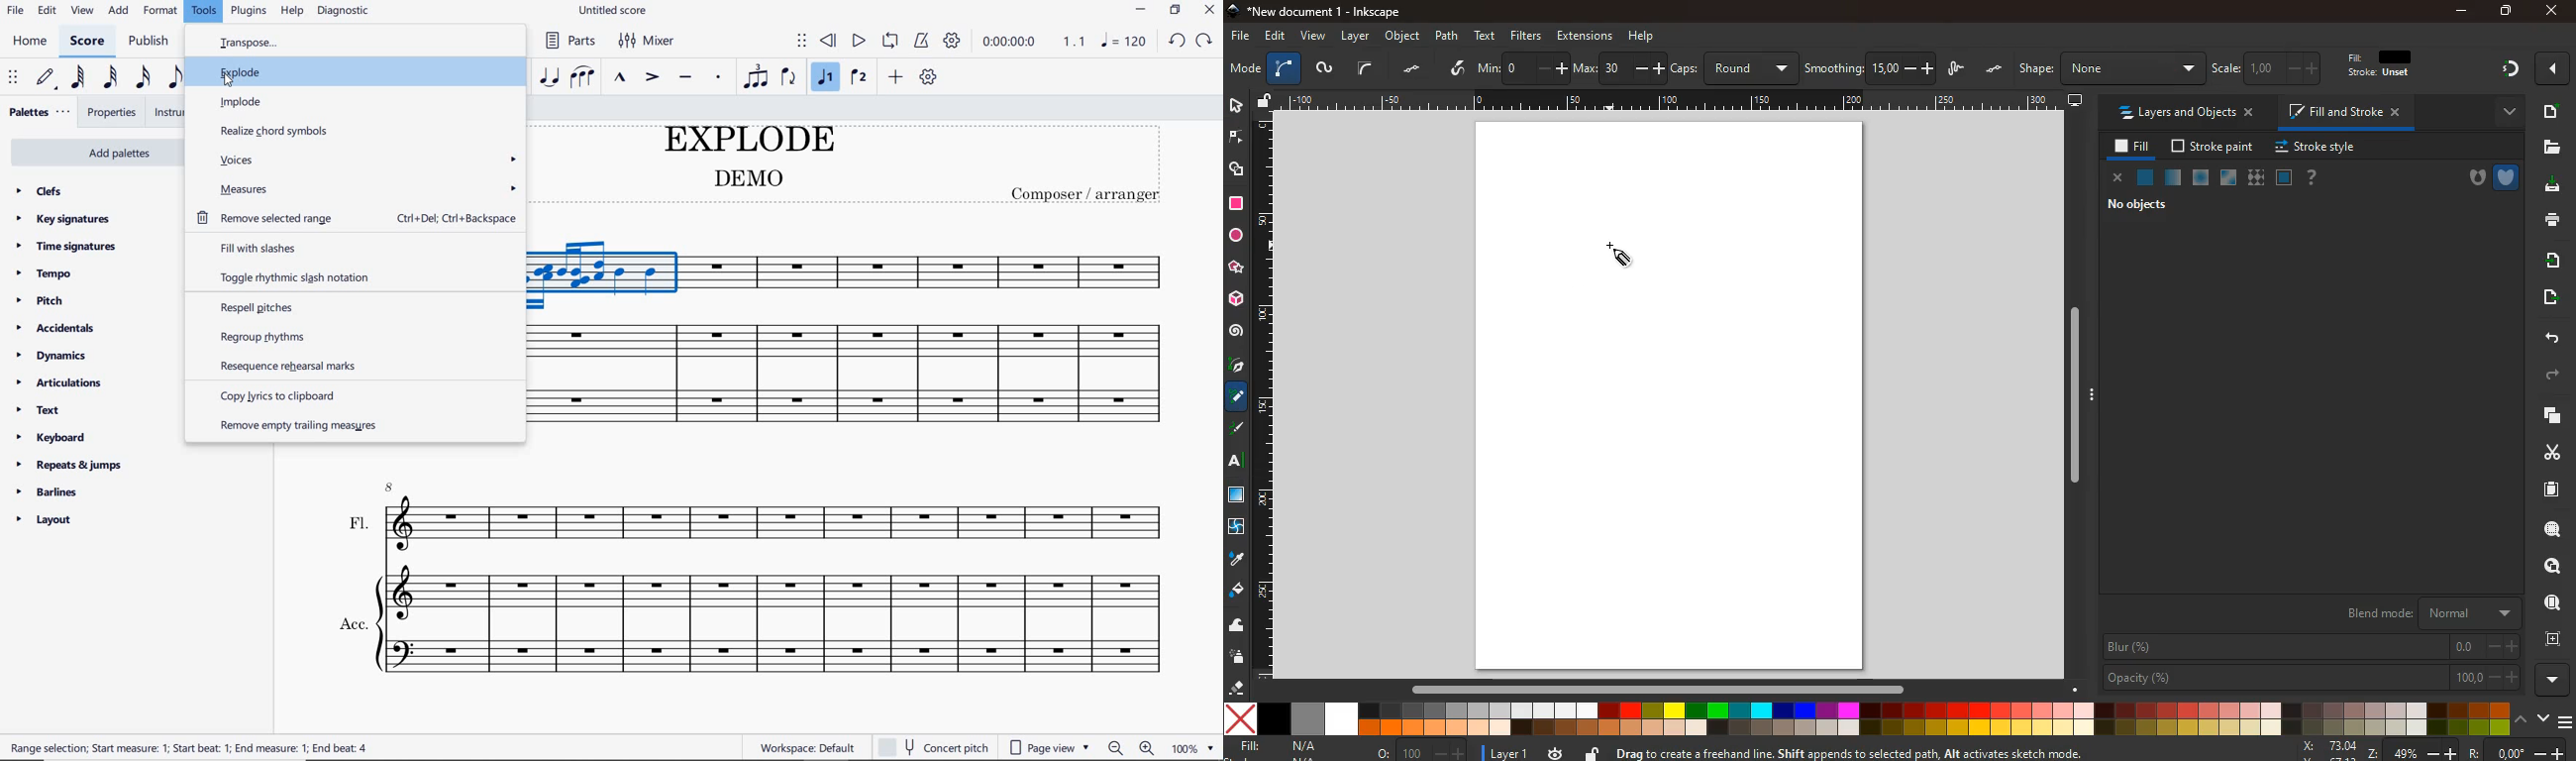 Image resolution: width=2576 pixels, height=784 pixels. What do you see at coordinates (42, 302) in the screenshot?
I see `pitch` at bounding box center [42, 302].